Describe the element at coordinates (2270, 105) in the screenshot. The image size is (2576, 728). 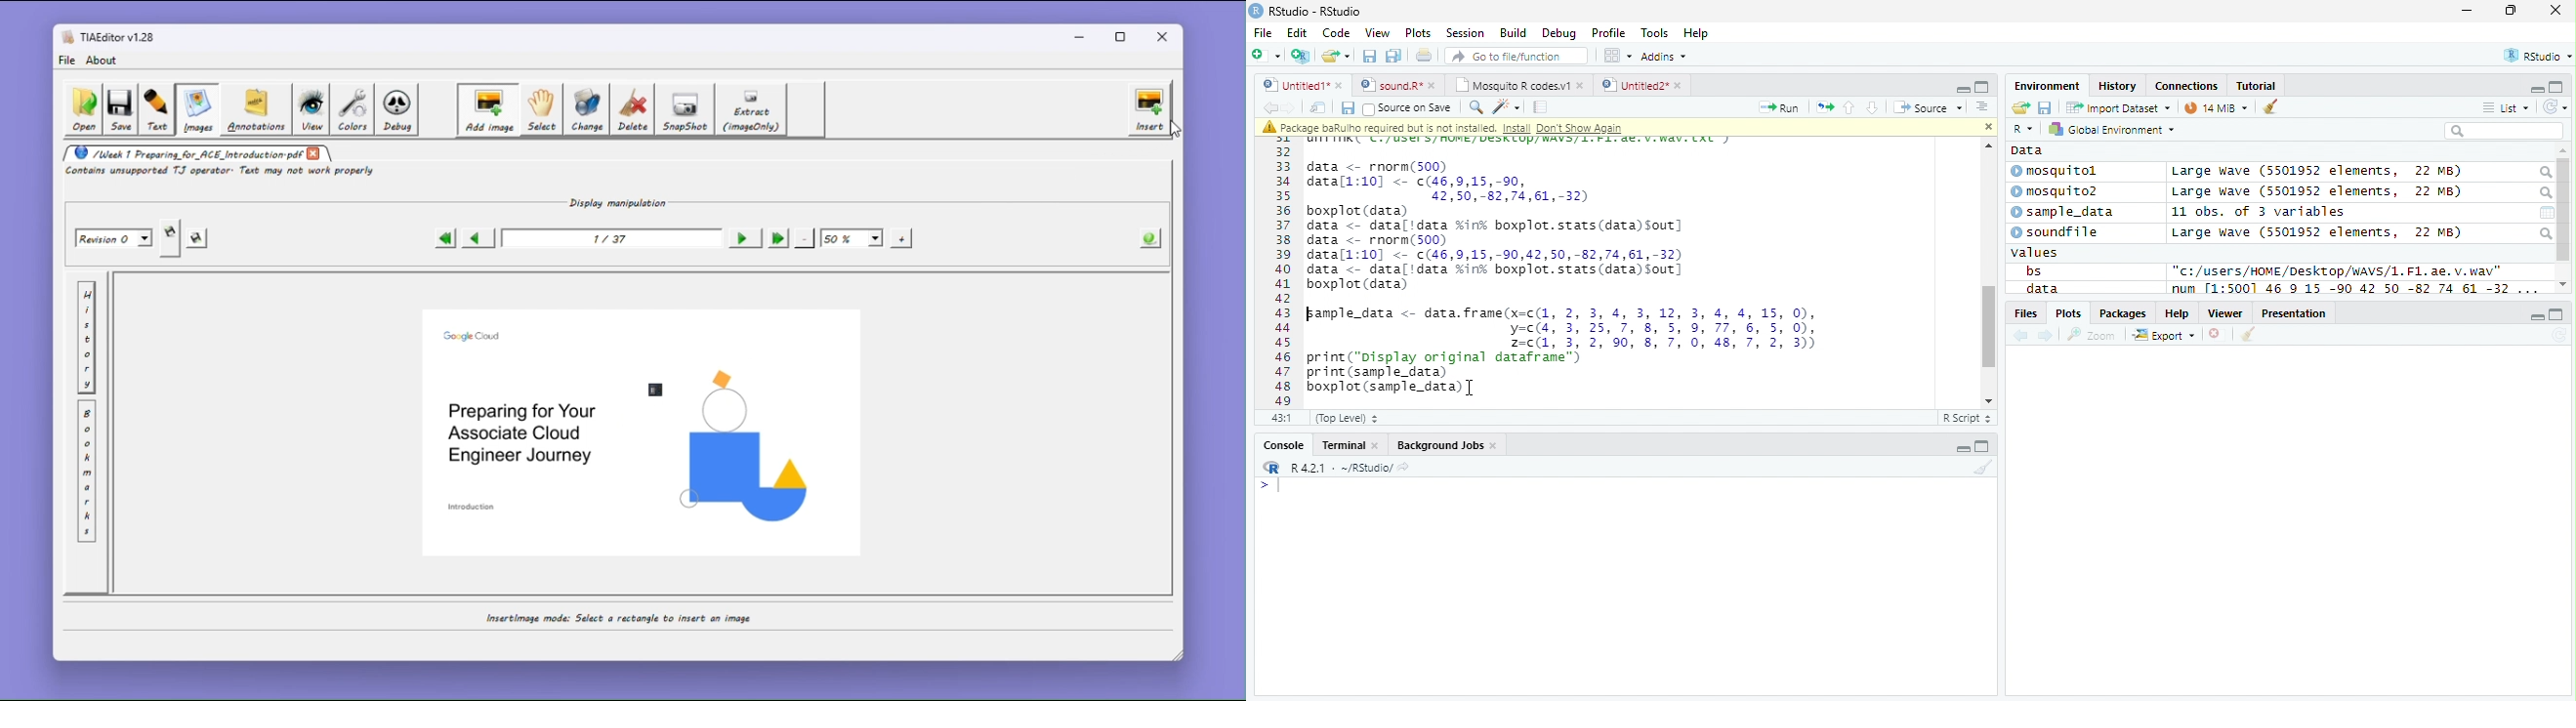
I see `clear console` at that location.